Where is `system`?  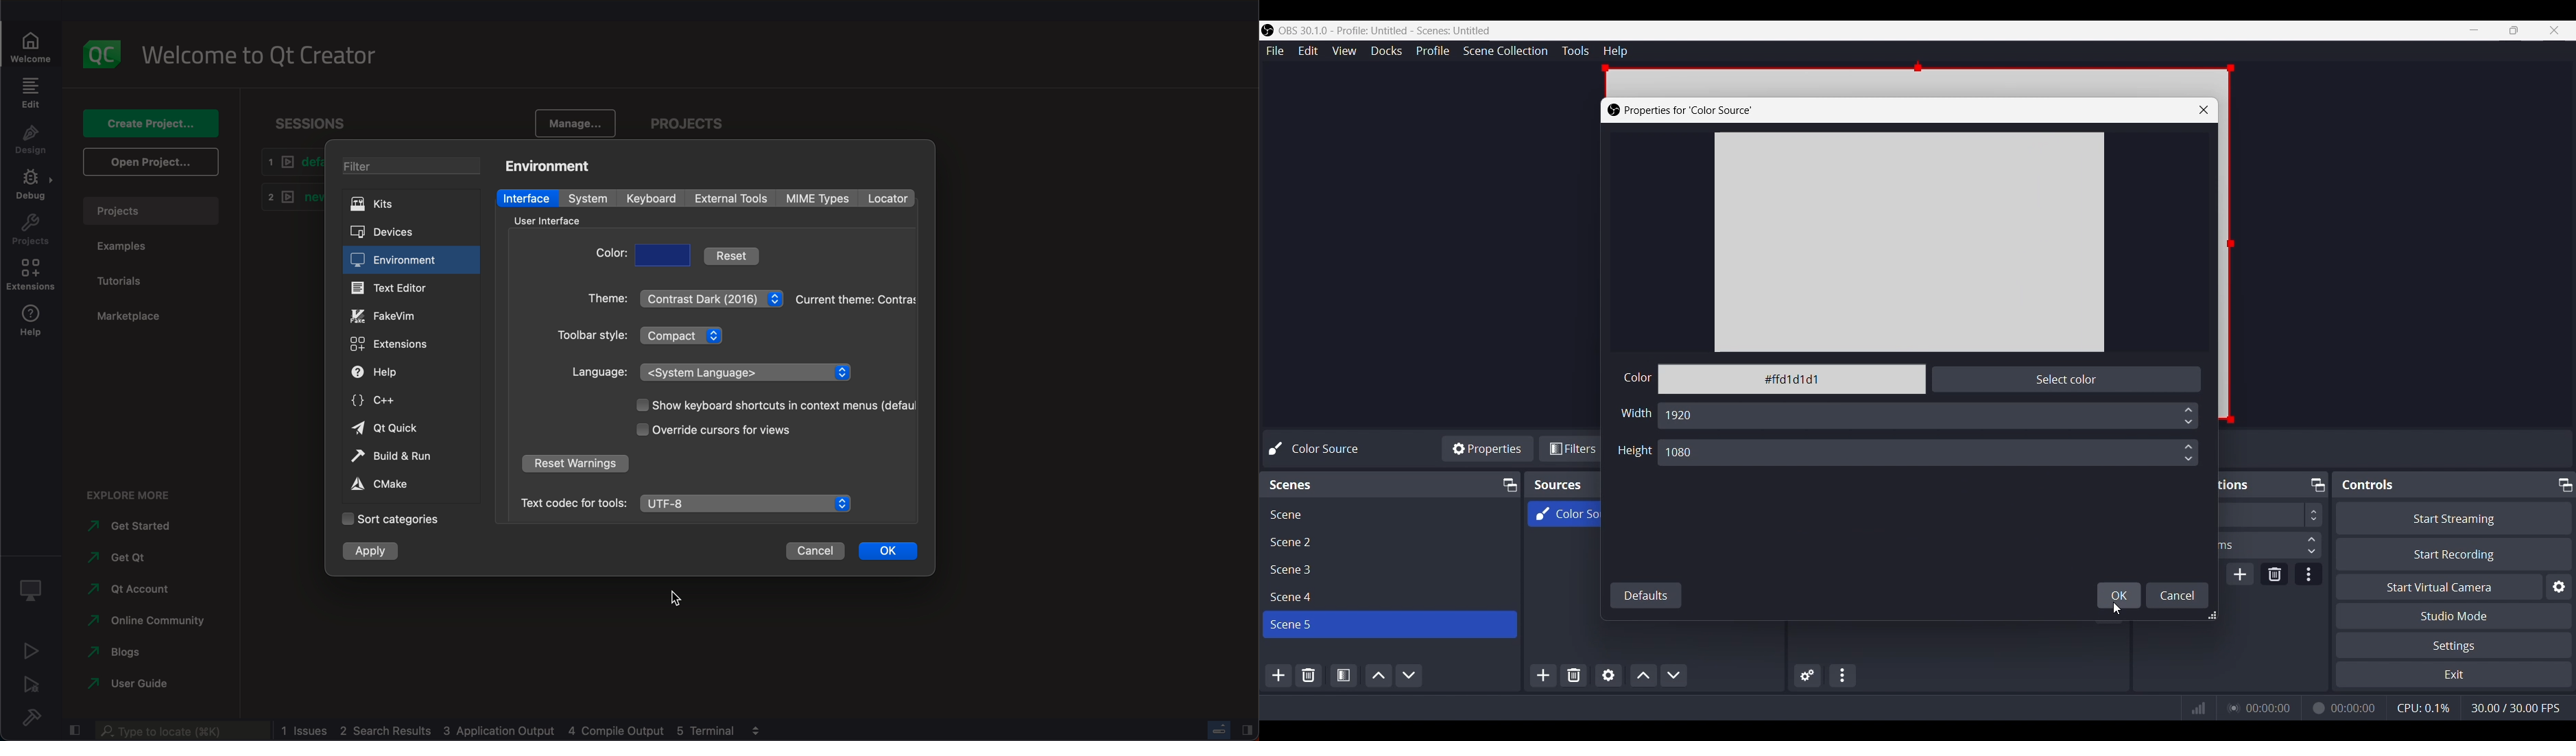
system is located at coordinates (592, 199).